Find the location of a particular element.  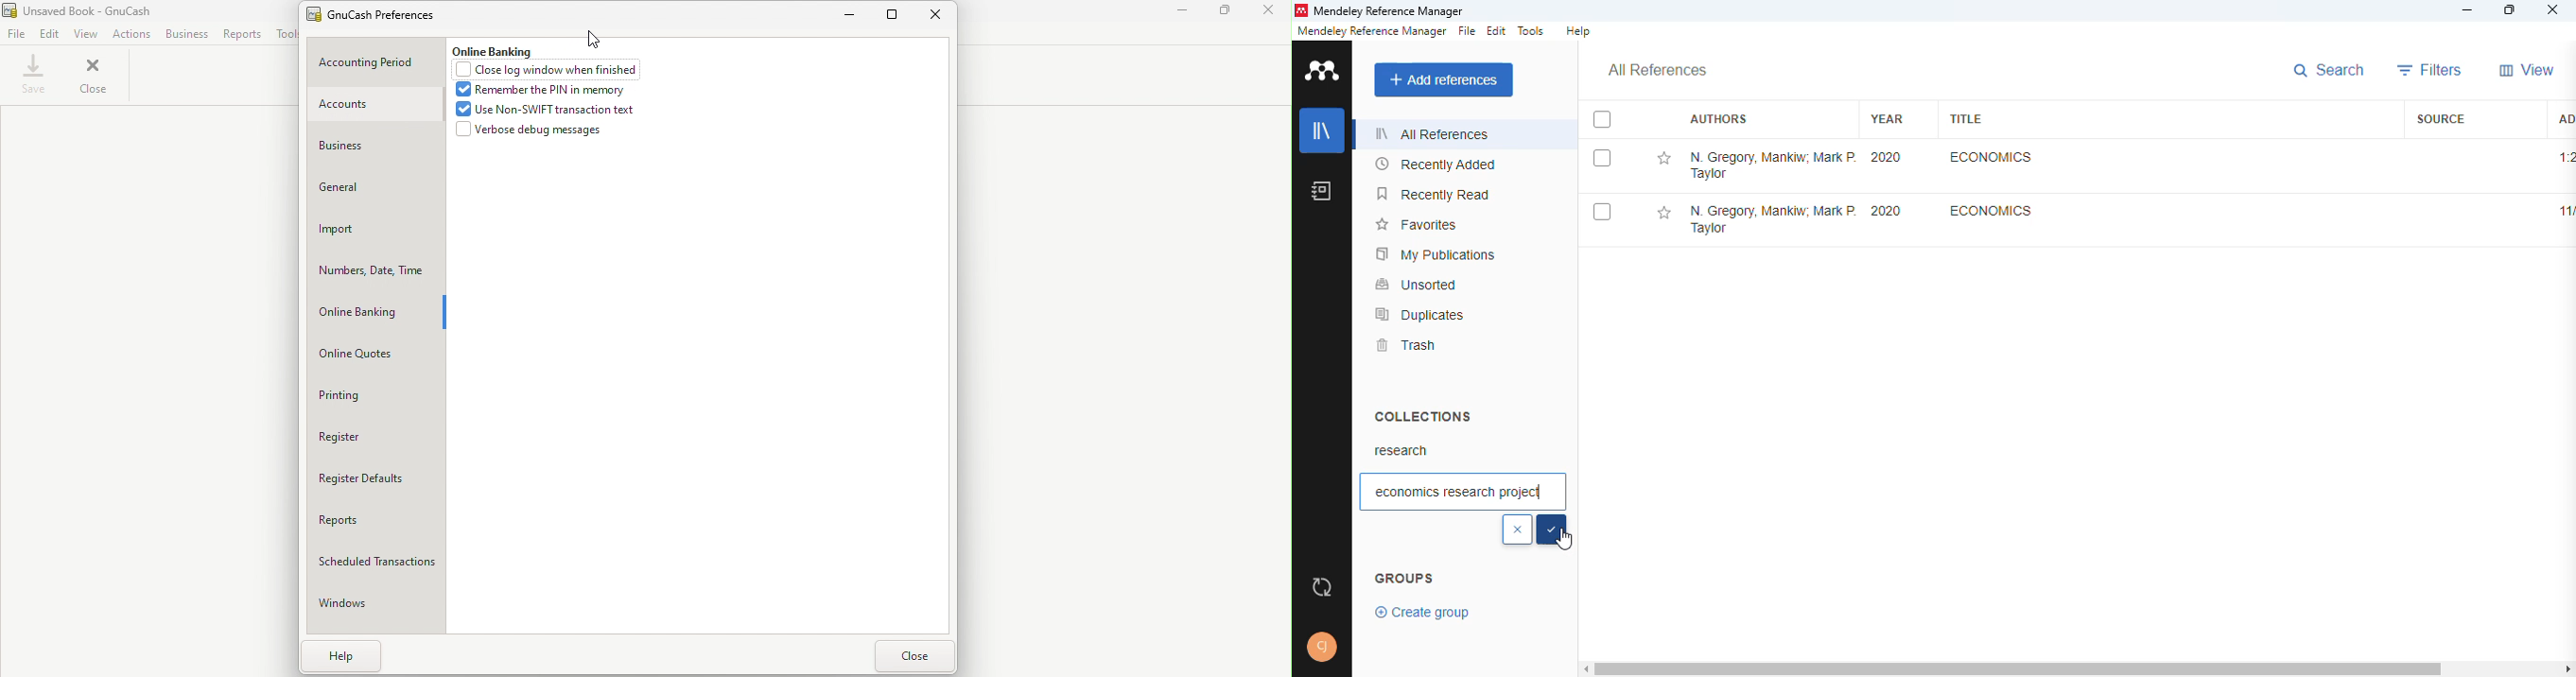

Maximize is located at coordinates (895, 13).